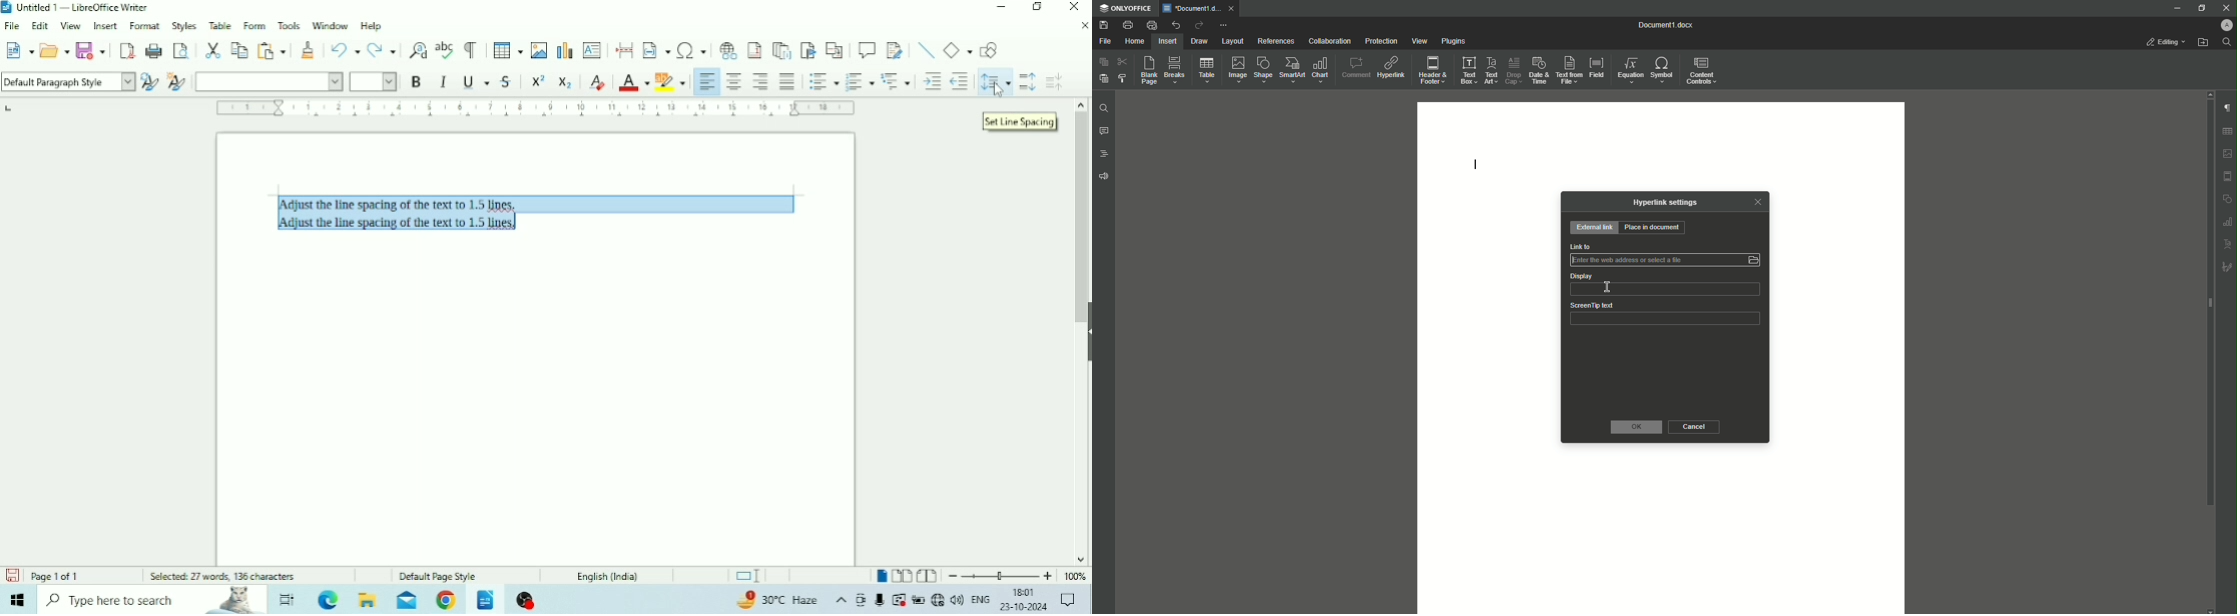 The height and width of the screenshot is (616, 2240). I want to click on Align Right, so click(759, 82).